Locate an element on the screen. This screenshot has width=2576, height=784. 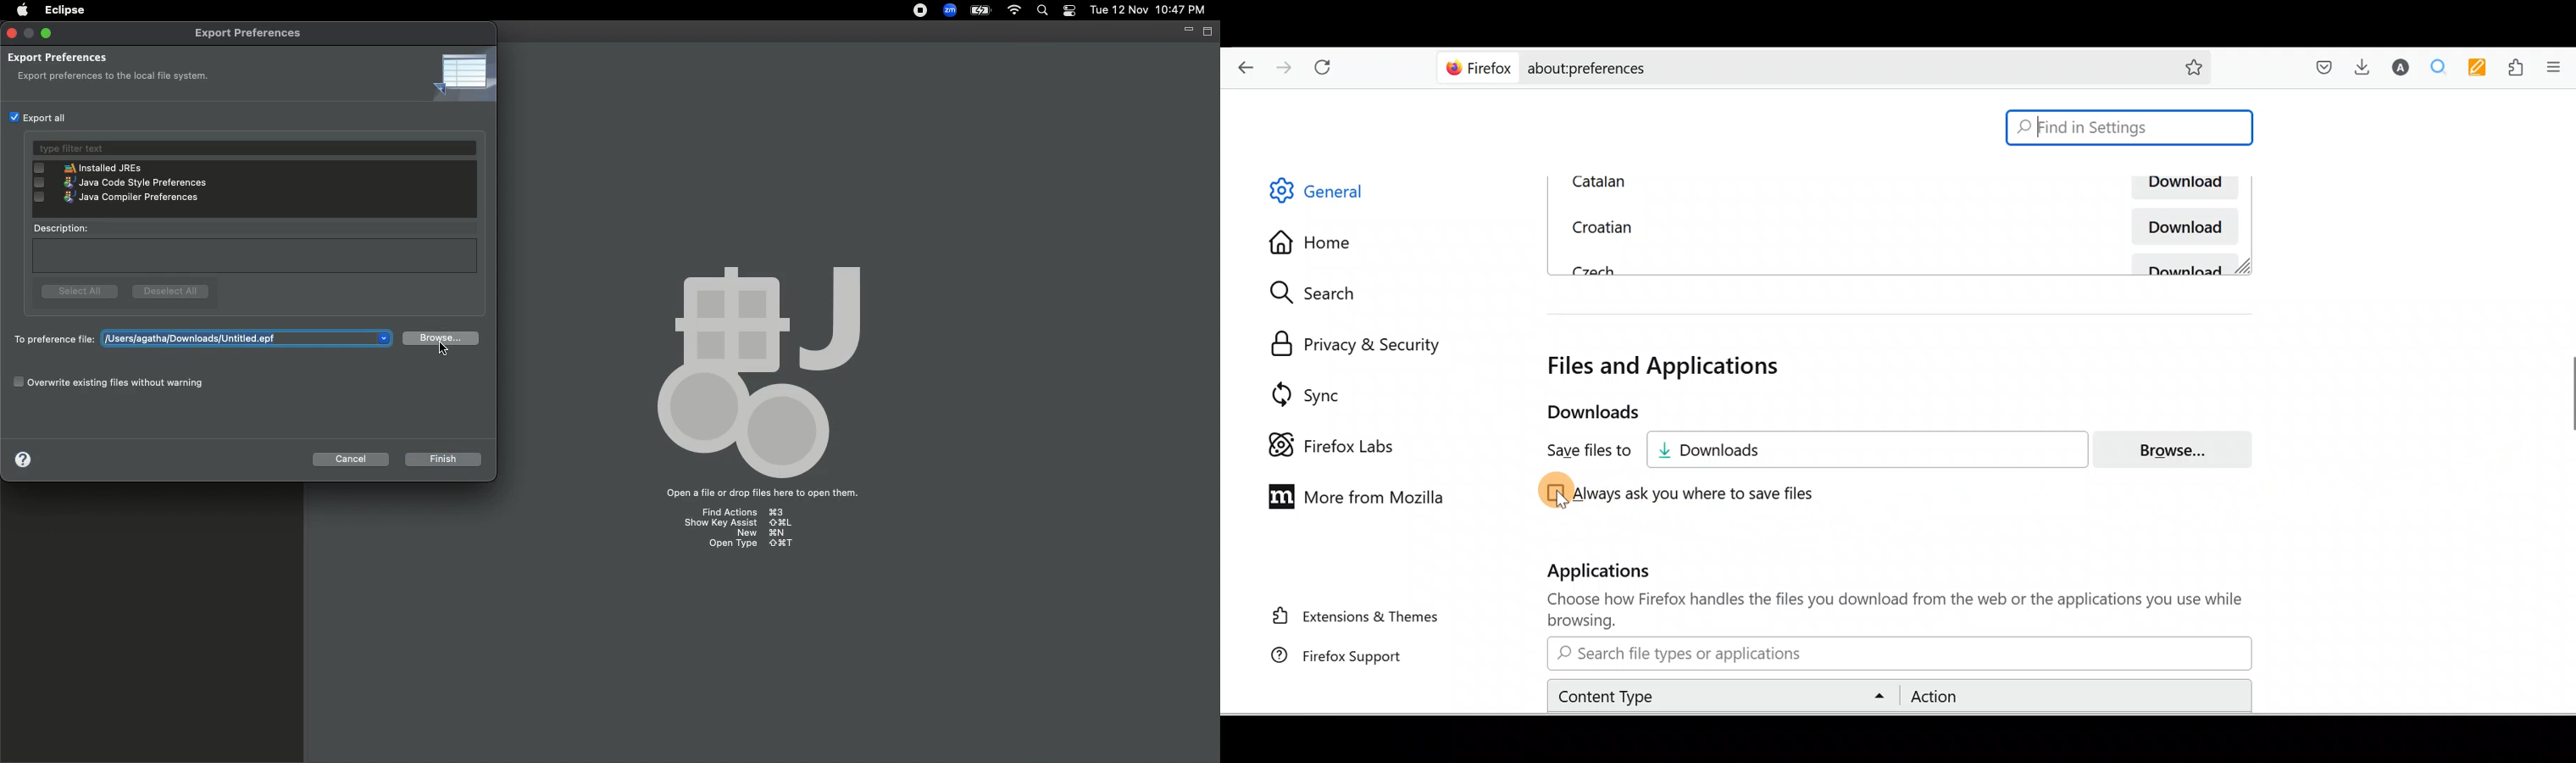
Downloads is located at coordinates (2366, 70).